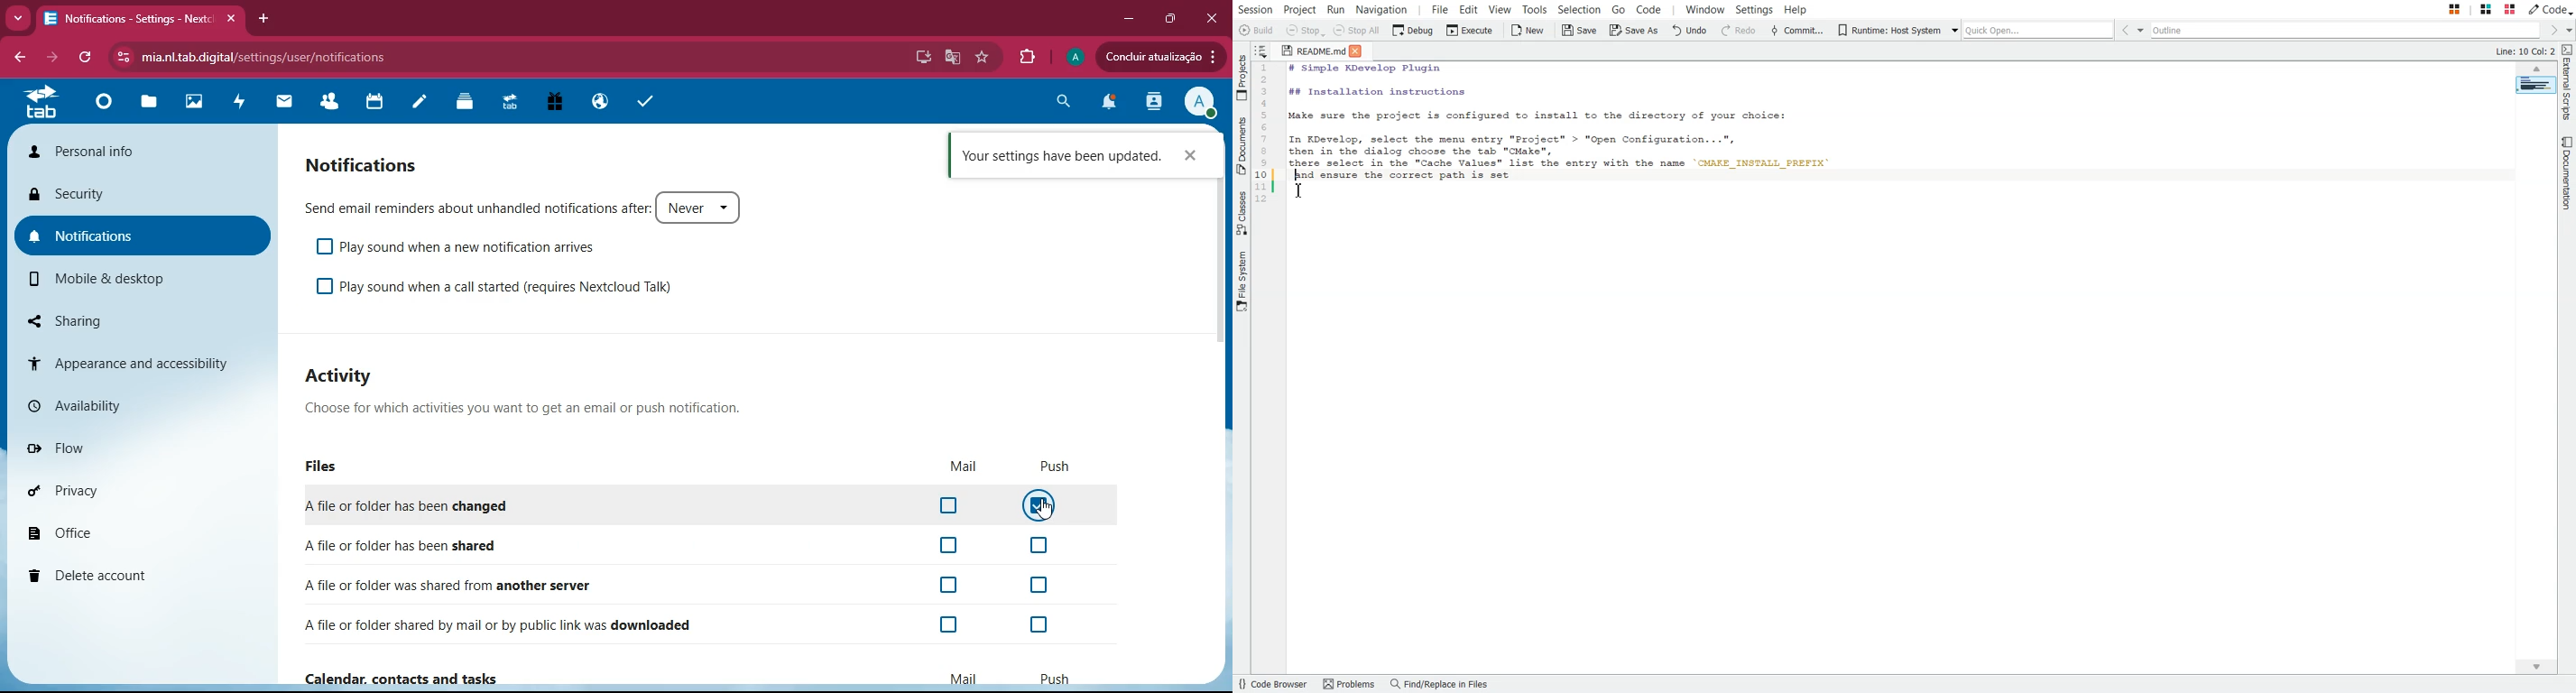  What do you see at coordinates (958, 677) in the screenshot?
I see `mail` at bounding box center [958, 677].